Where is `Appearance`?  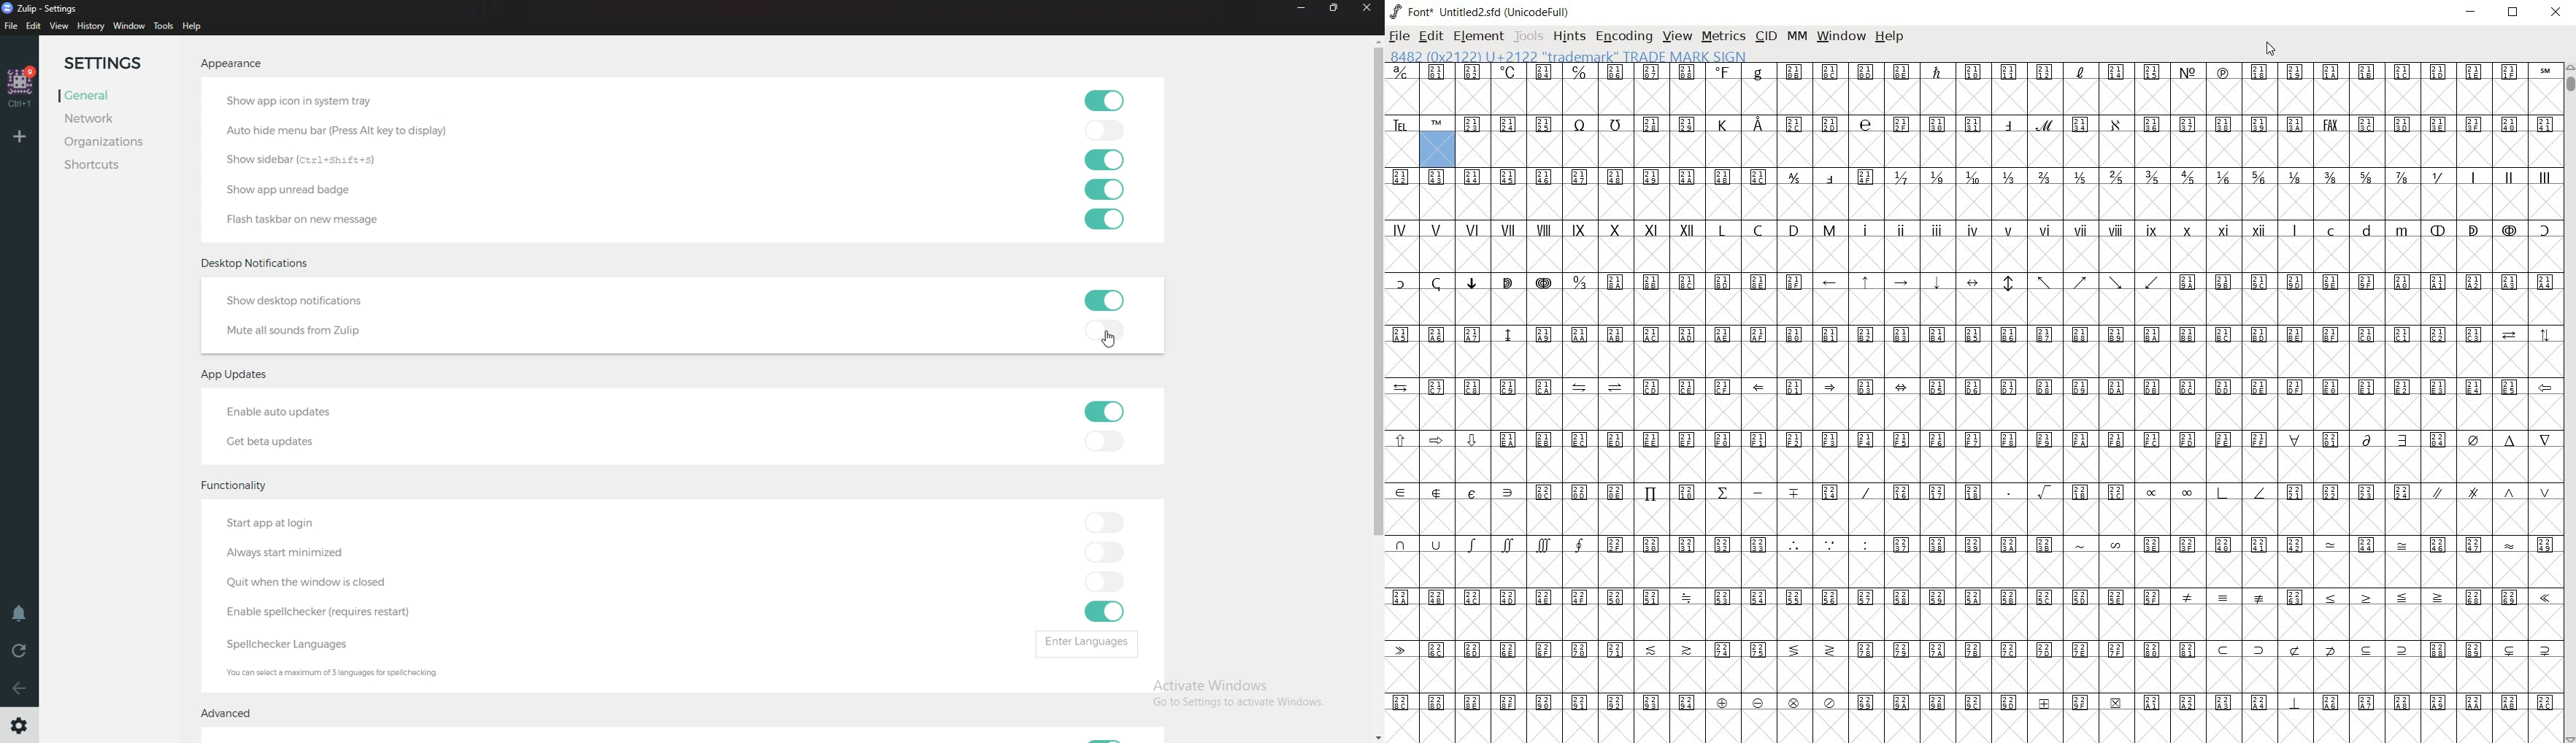
Appearance is located at coordinates (229, 66).